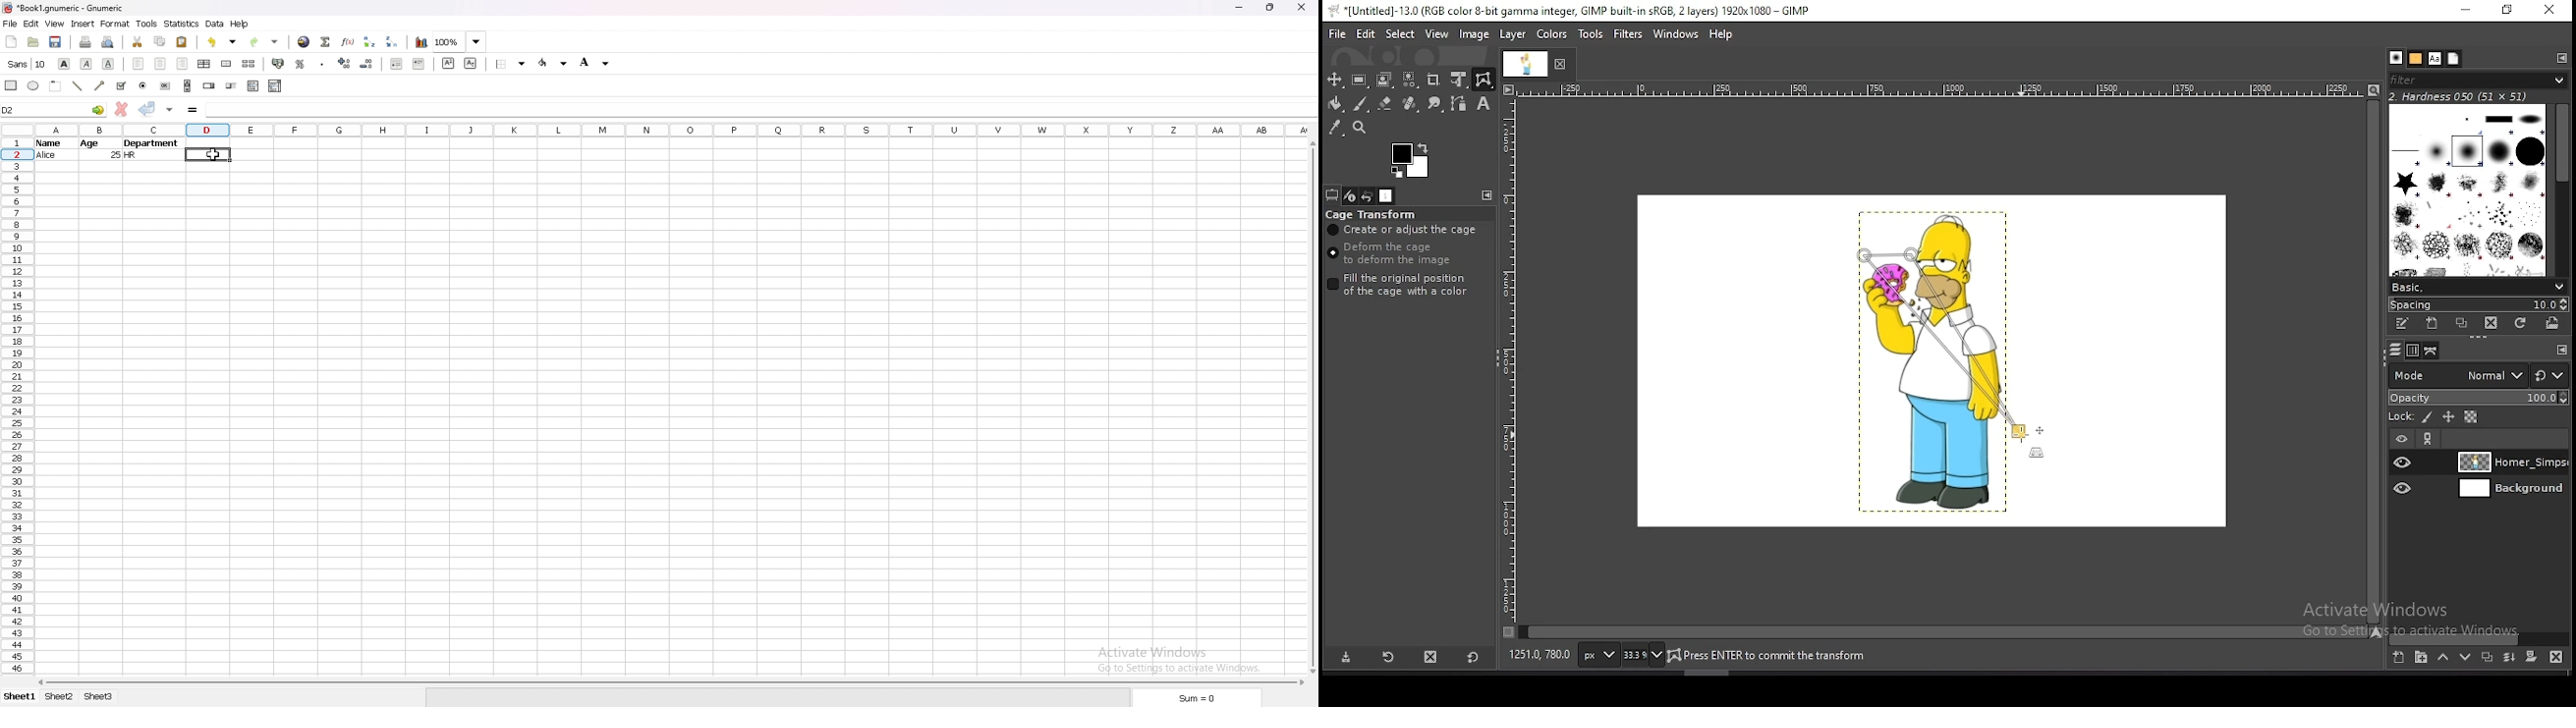 This screenshot has width=2576, height=728. What do you see at coordinates (137, 42) in the screenshot?
I see `cut` at bounding box center [137, 42].